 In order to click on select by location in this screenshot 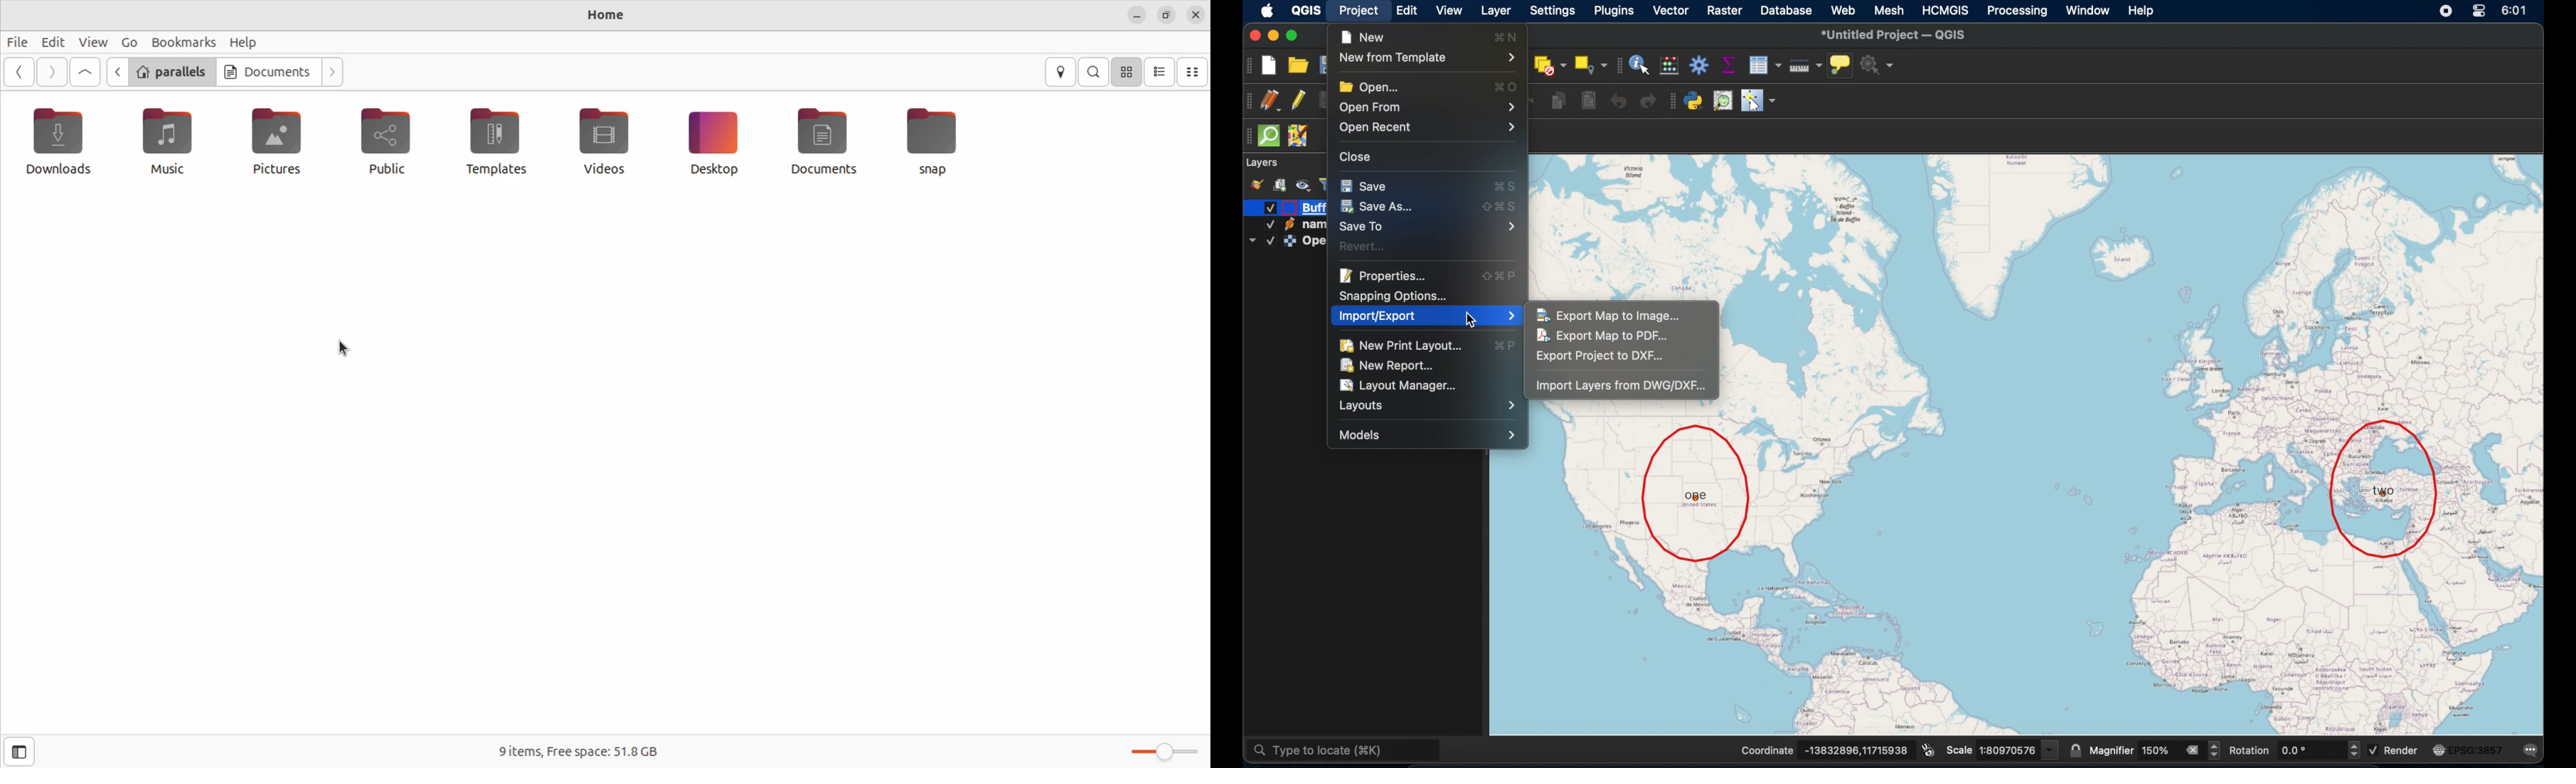, I will do `click(1592, 64)`.